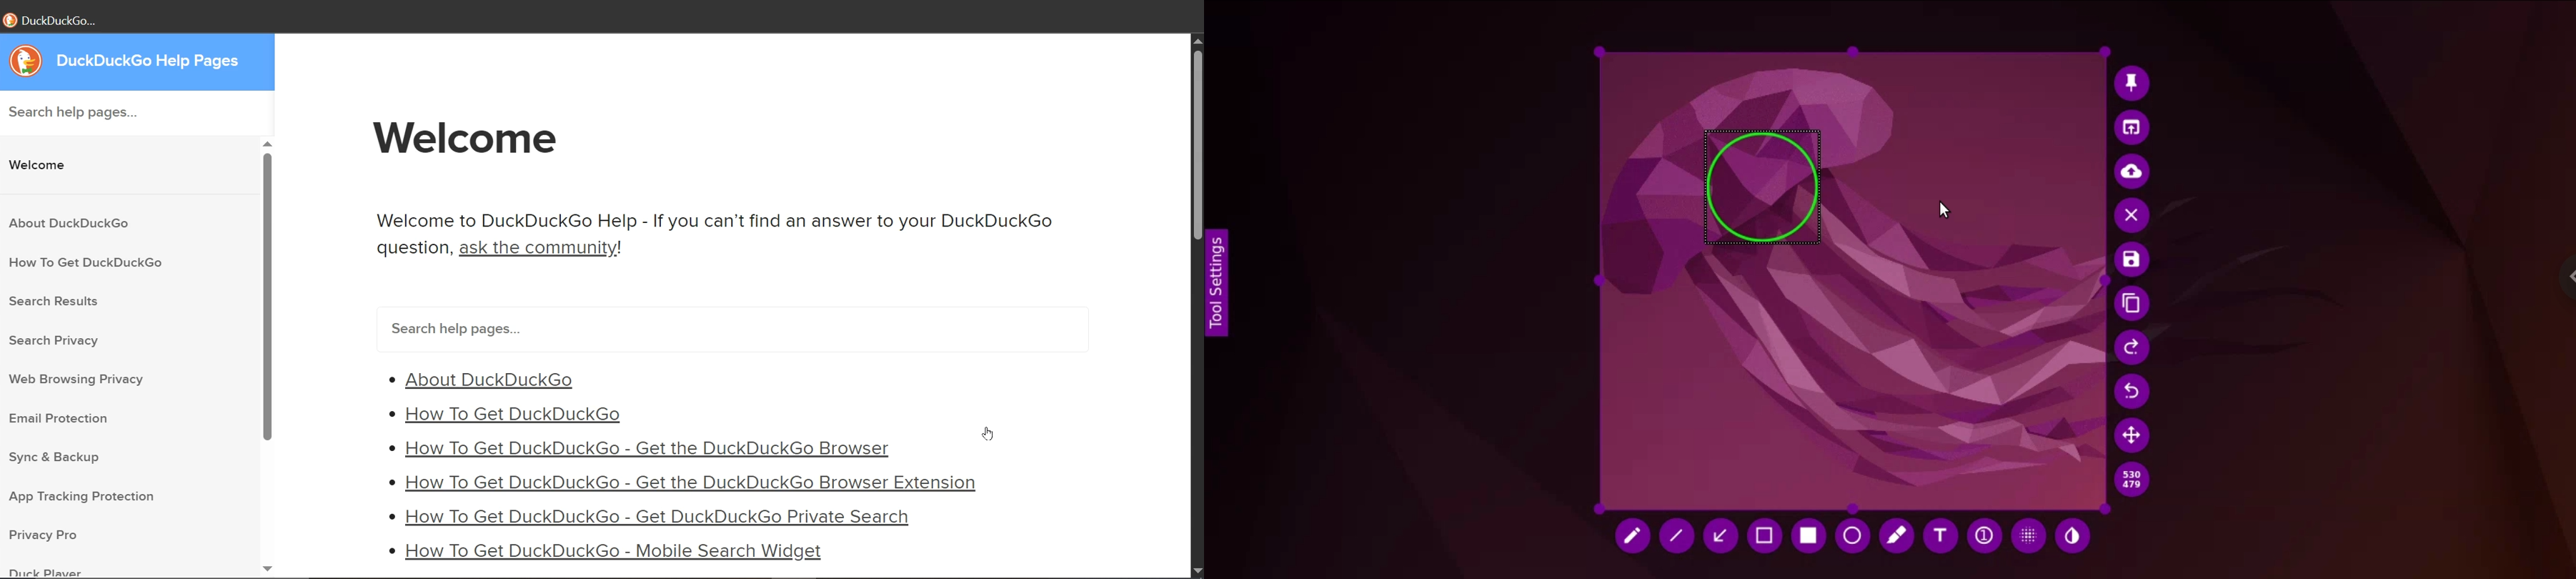 The height and width of the screenshot is (588, 2576). Describe the element at coordinates (689, 484) in the screenshot. I see `* How To Get DuckDuckGo - Get the DuckDuckGo Browser Extension` at that location.